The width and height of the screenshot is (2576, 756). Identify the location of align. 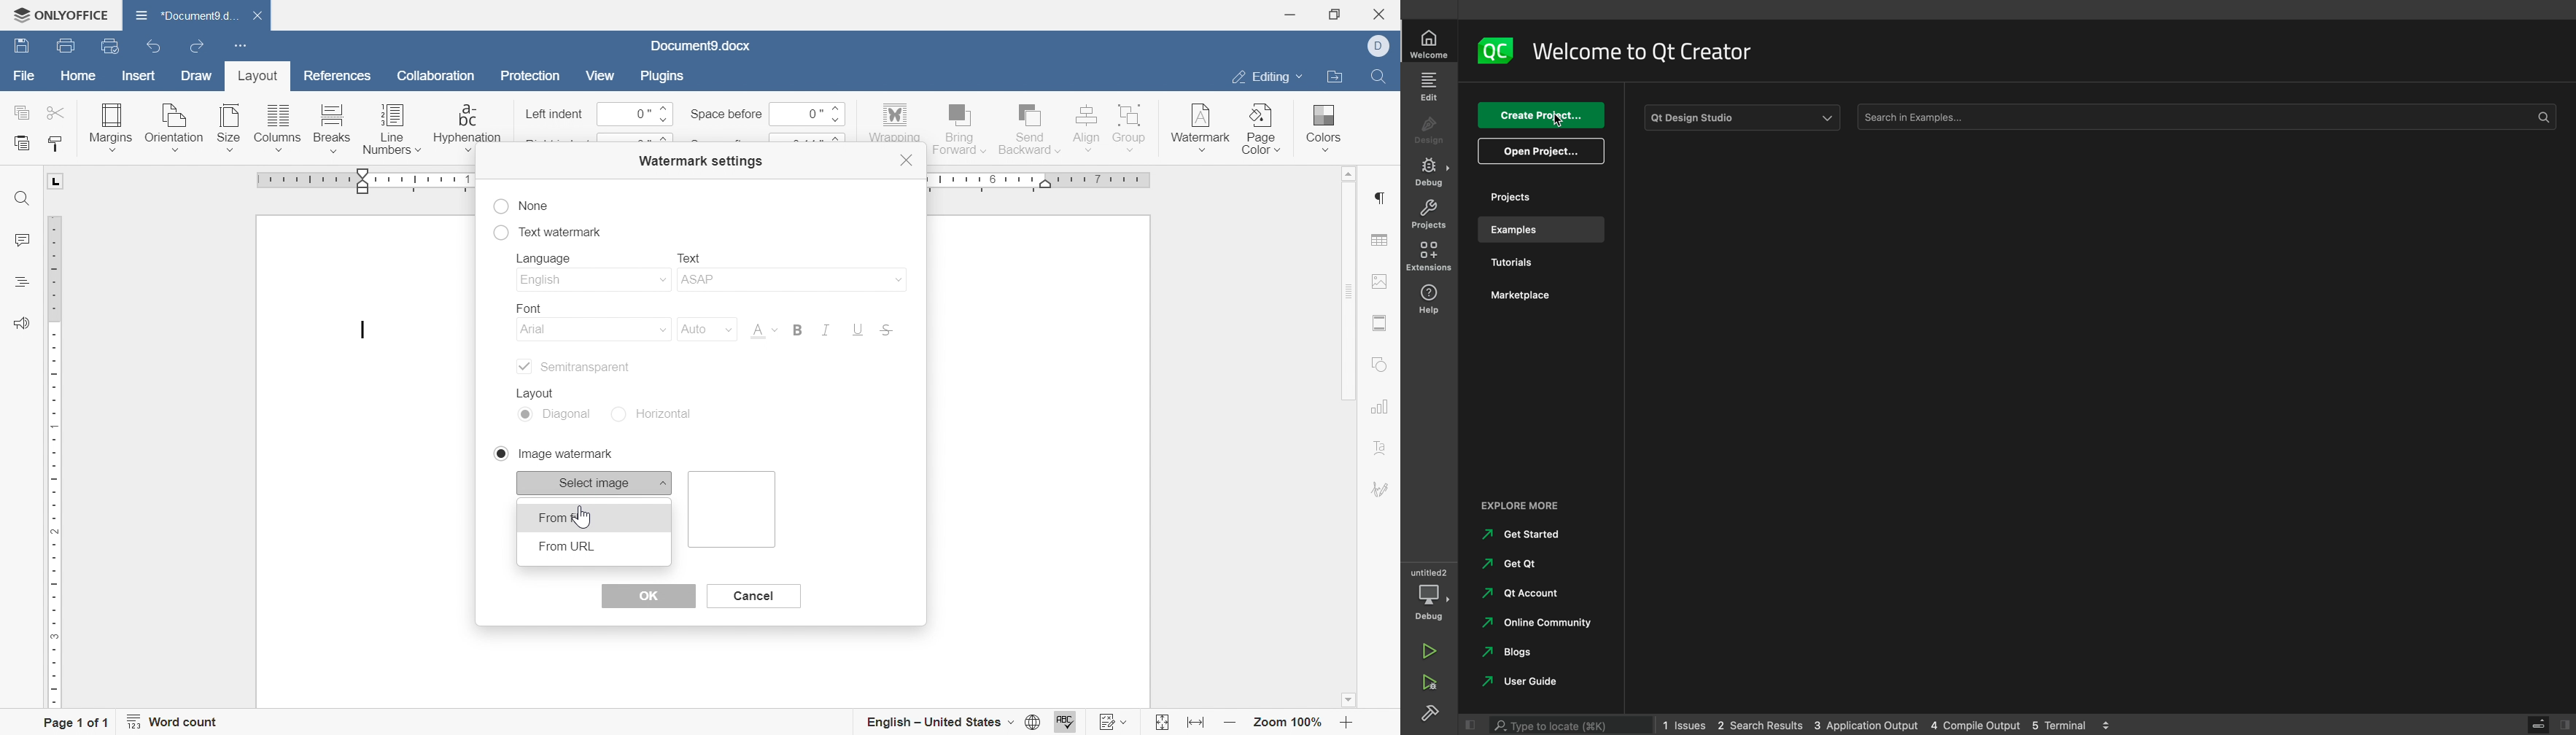
(1085, 126).